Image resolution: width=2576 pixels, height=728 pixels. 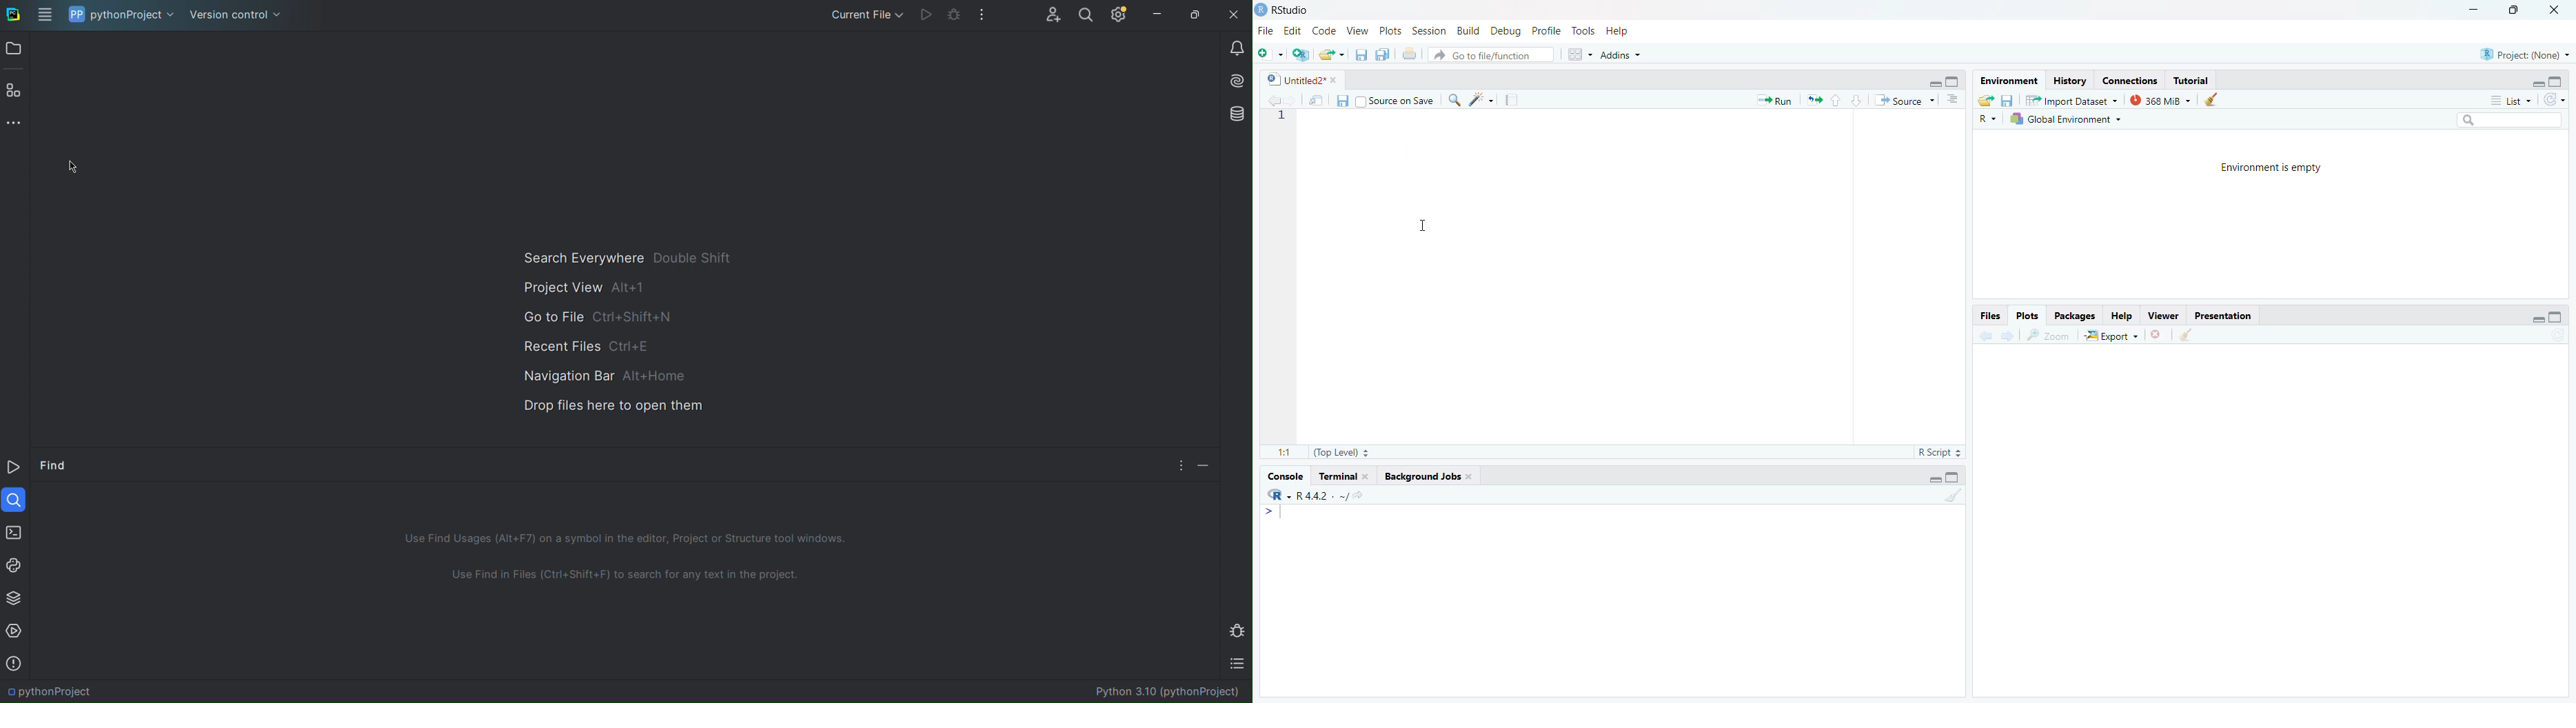 I want to click on Build, so click(x=1470, y=30).